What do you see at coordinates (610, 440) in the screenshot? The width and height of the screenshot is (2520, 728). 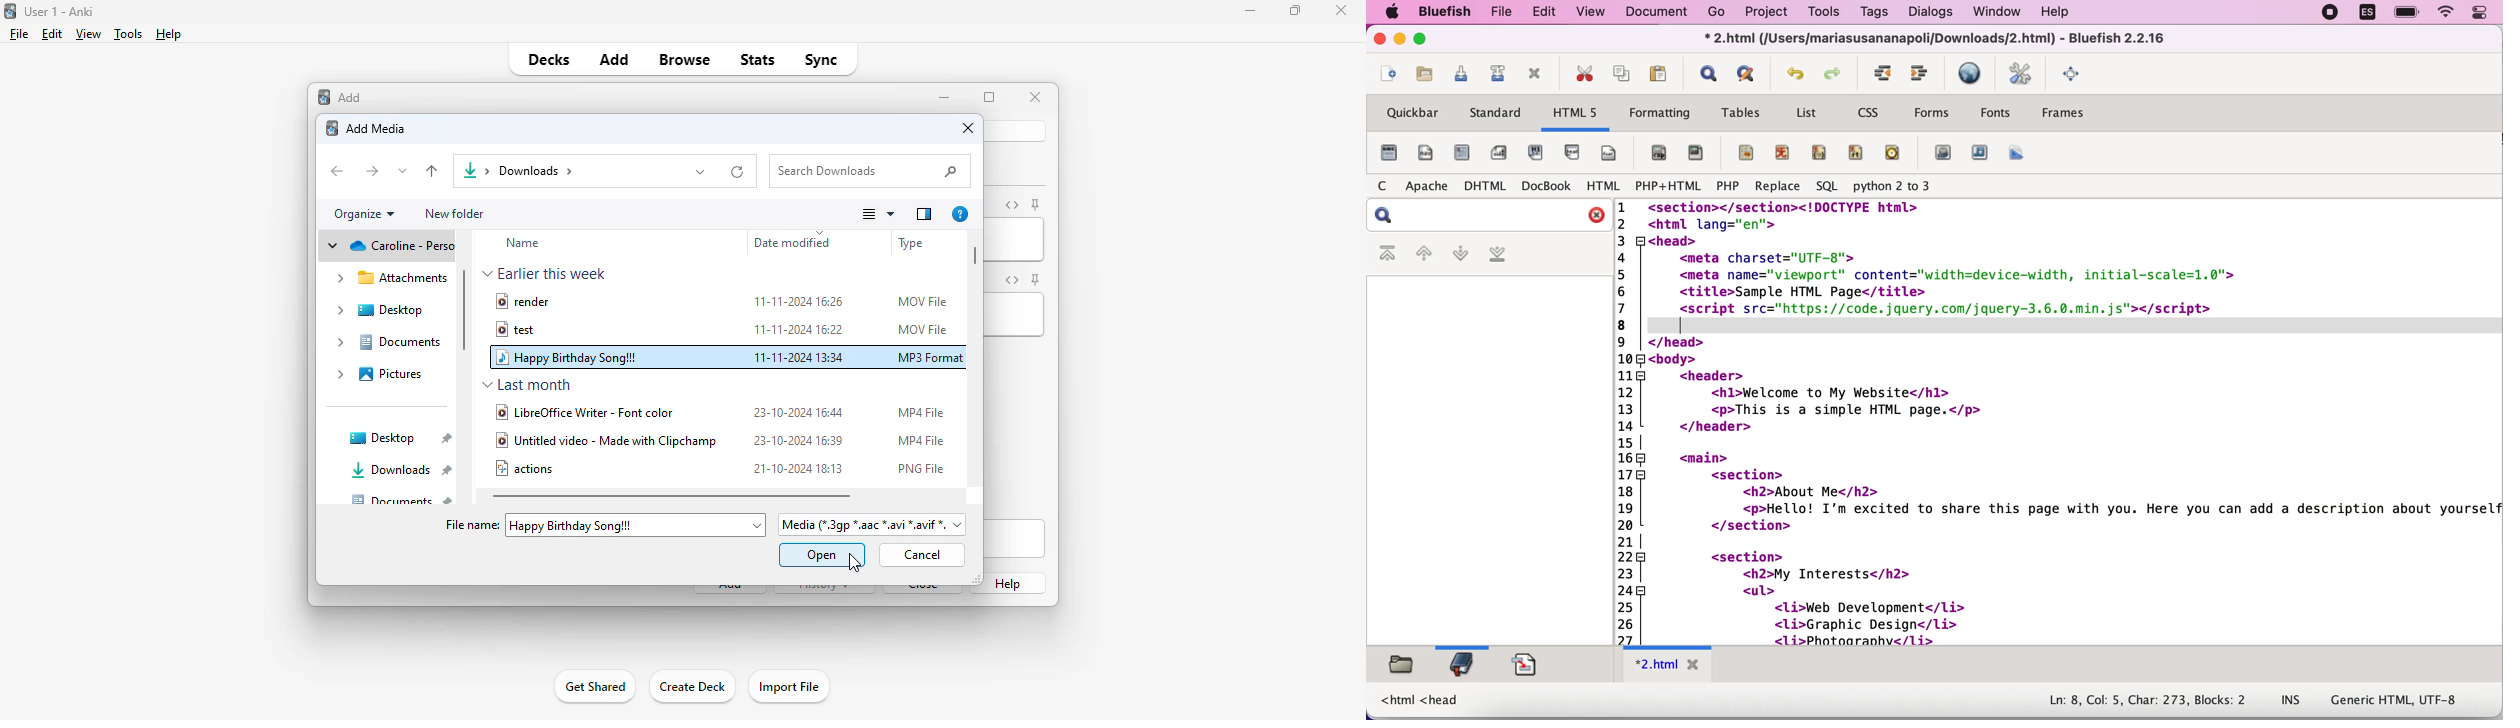 I see `untitled video - made with clipchamp` at bounding box center [610, 440].